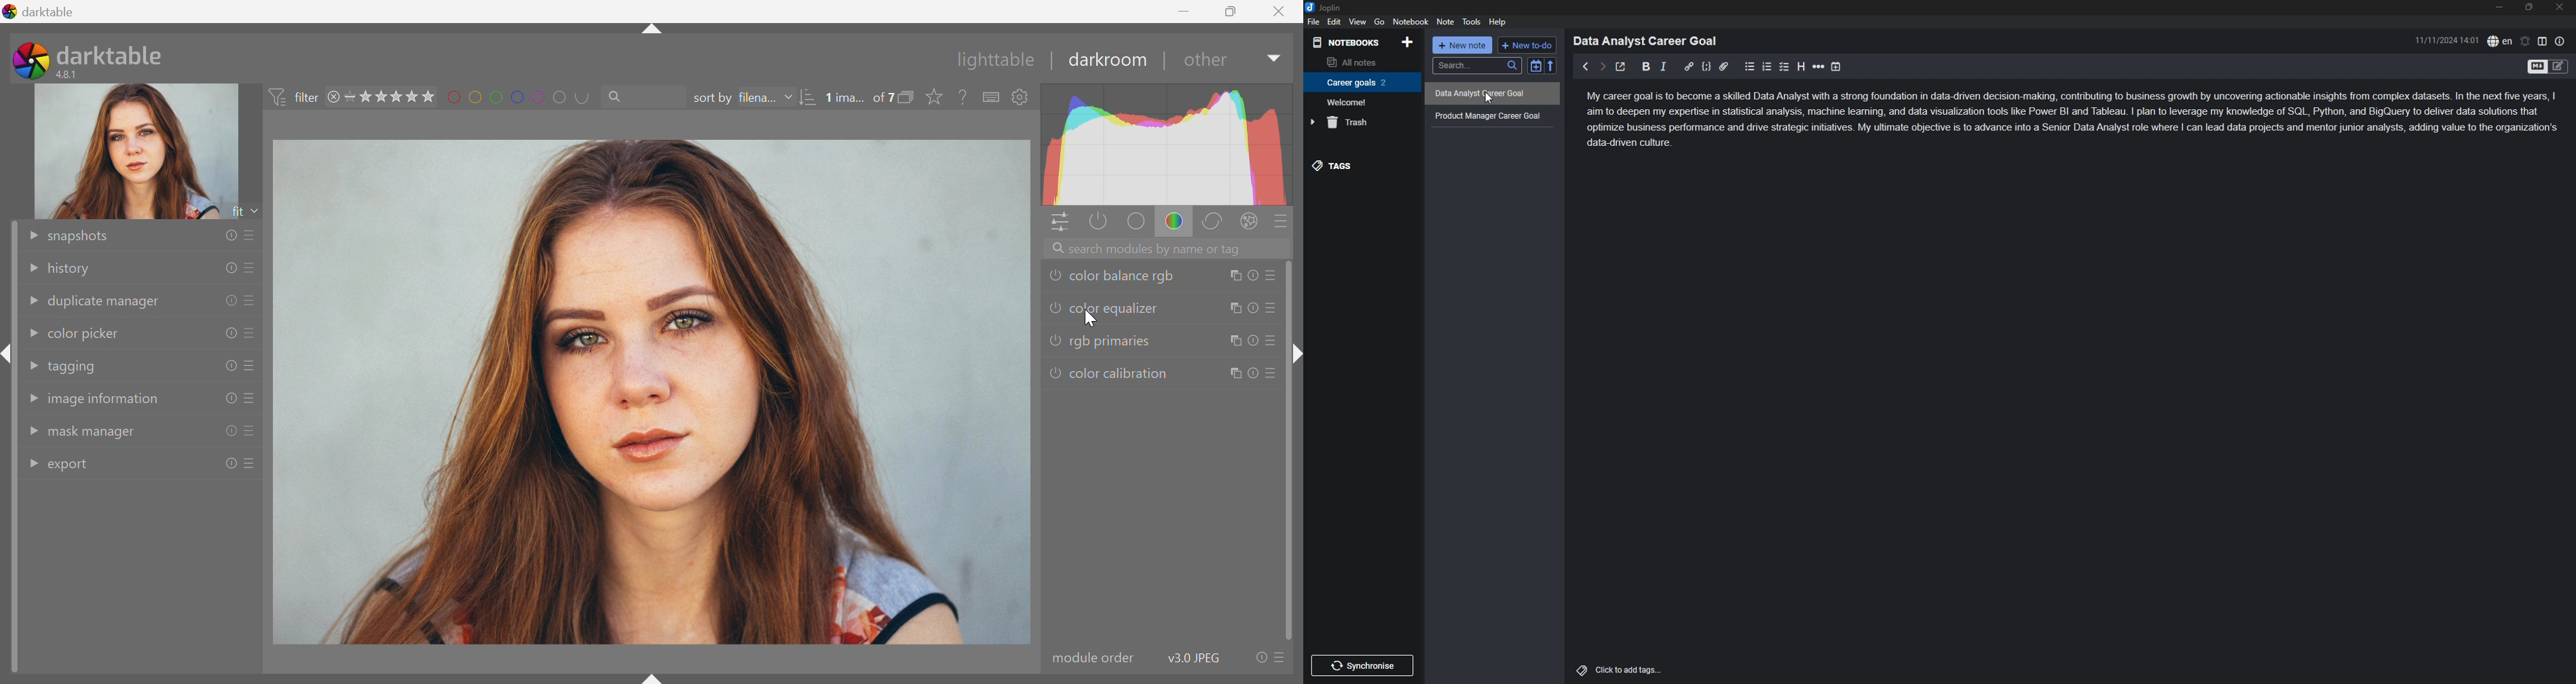  Describe the element at coordinates (1335, 21) in the screenshot. I see `edit` at that location.